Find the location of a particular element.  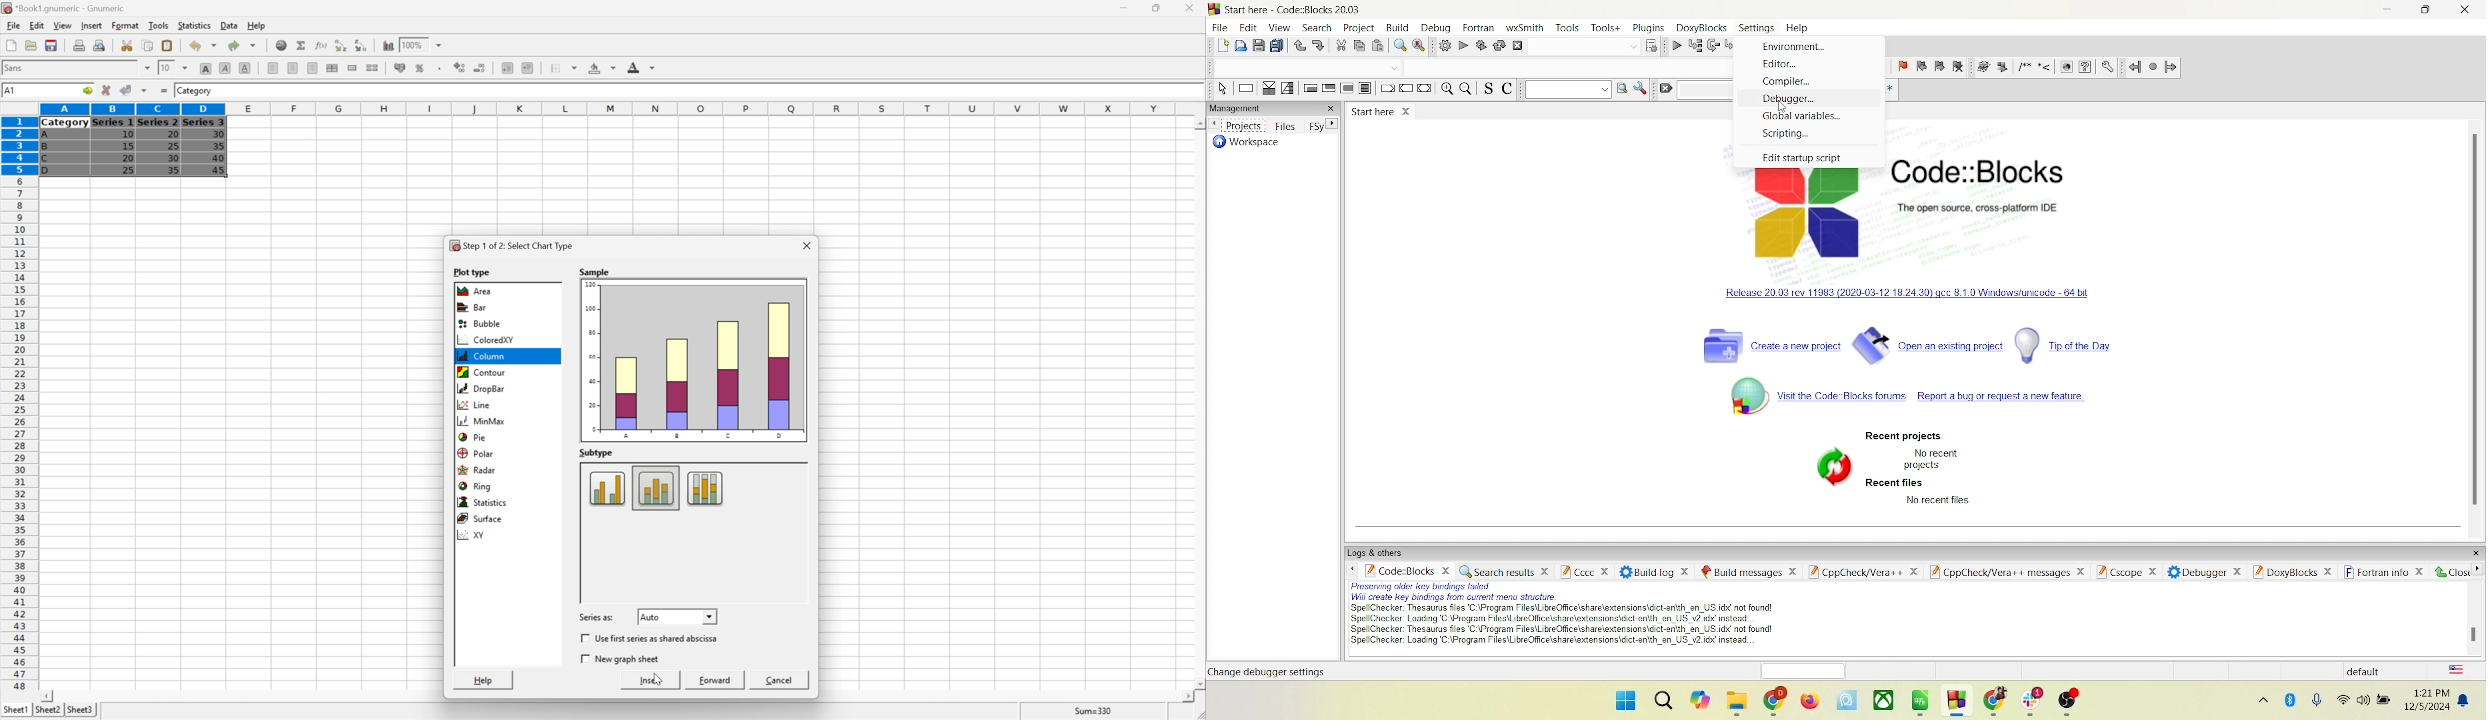

text is located at coordinates (1932, 507).